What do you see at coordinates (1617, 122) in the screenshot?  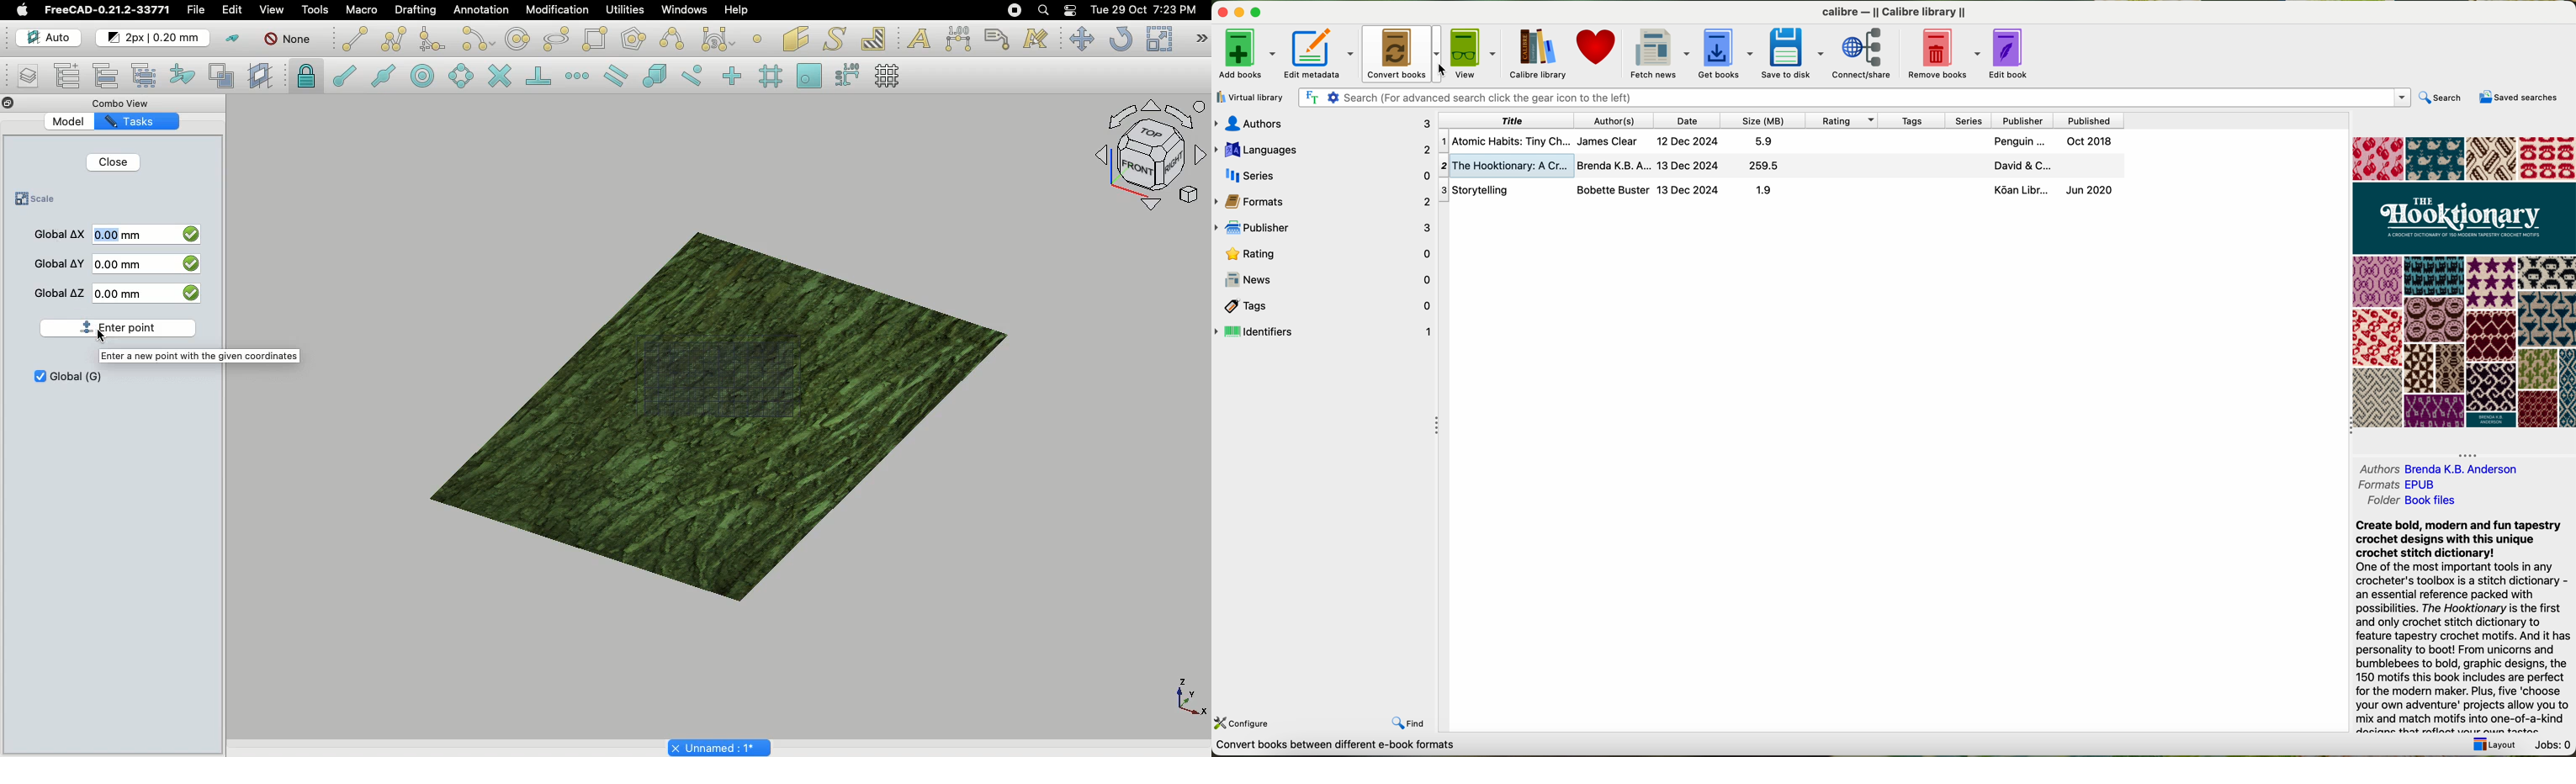 I see `author(s)` at bounding box center [1617, 122].